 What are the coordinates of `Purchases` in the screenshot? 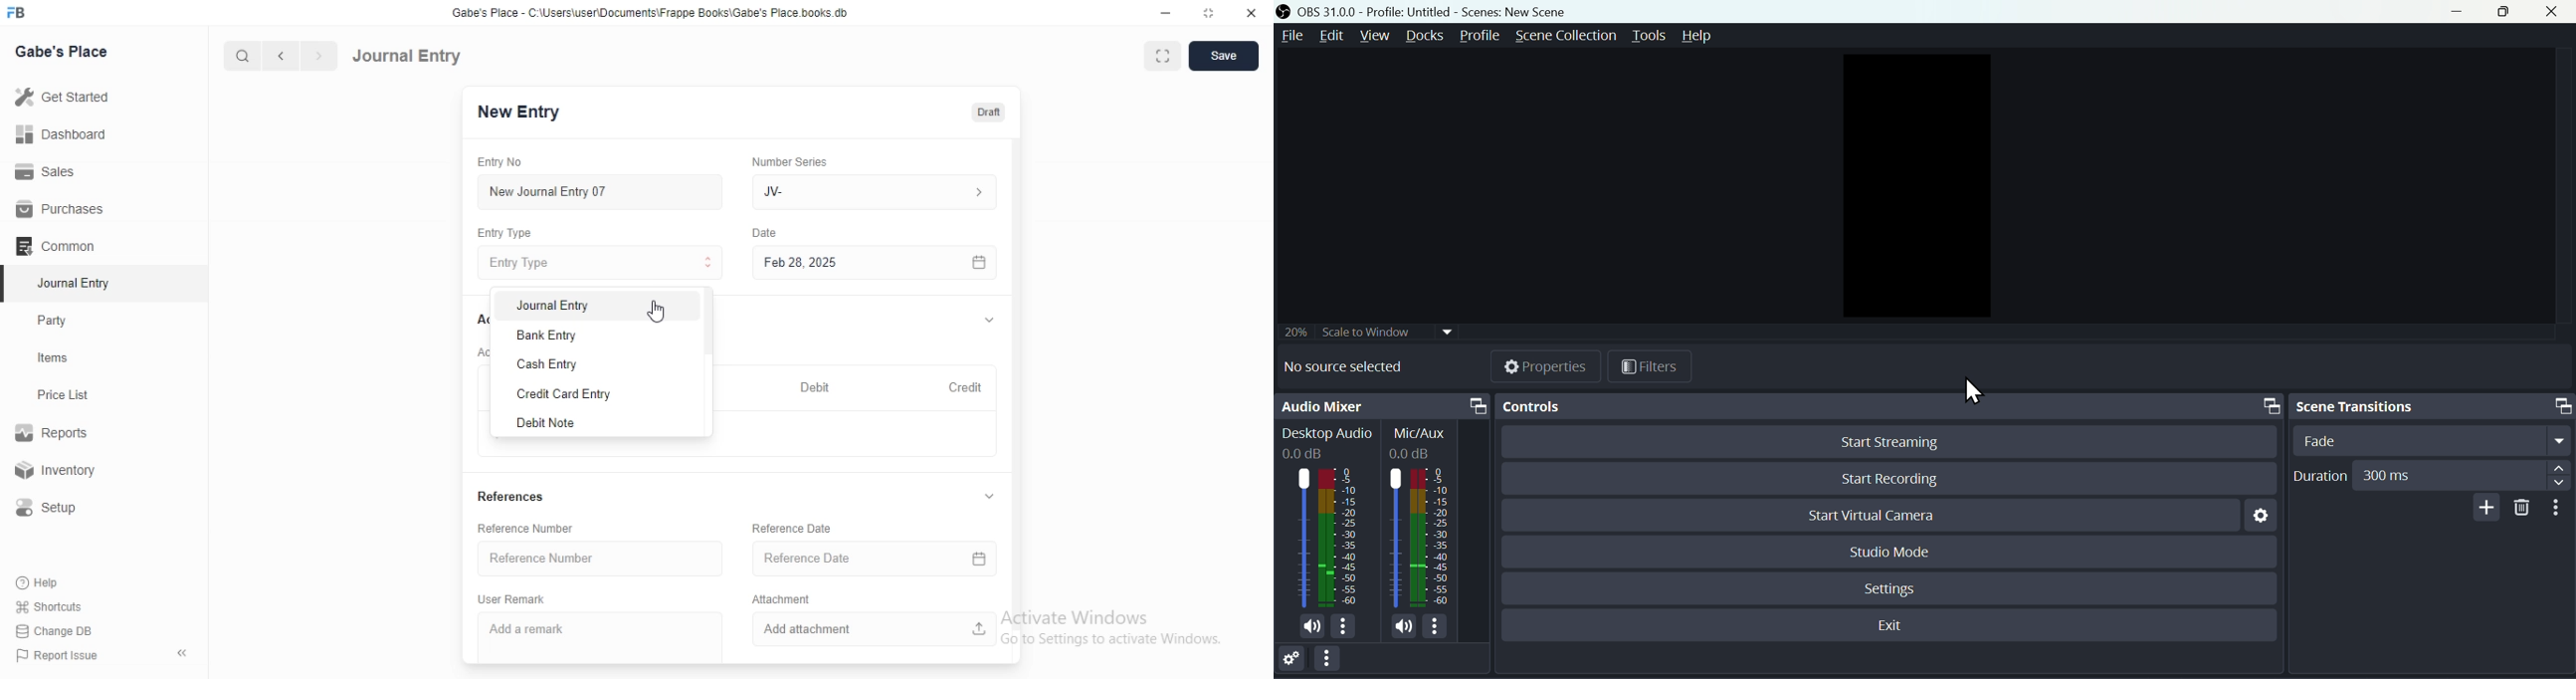 It's located at (61, 209).